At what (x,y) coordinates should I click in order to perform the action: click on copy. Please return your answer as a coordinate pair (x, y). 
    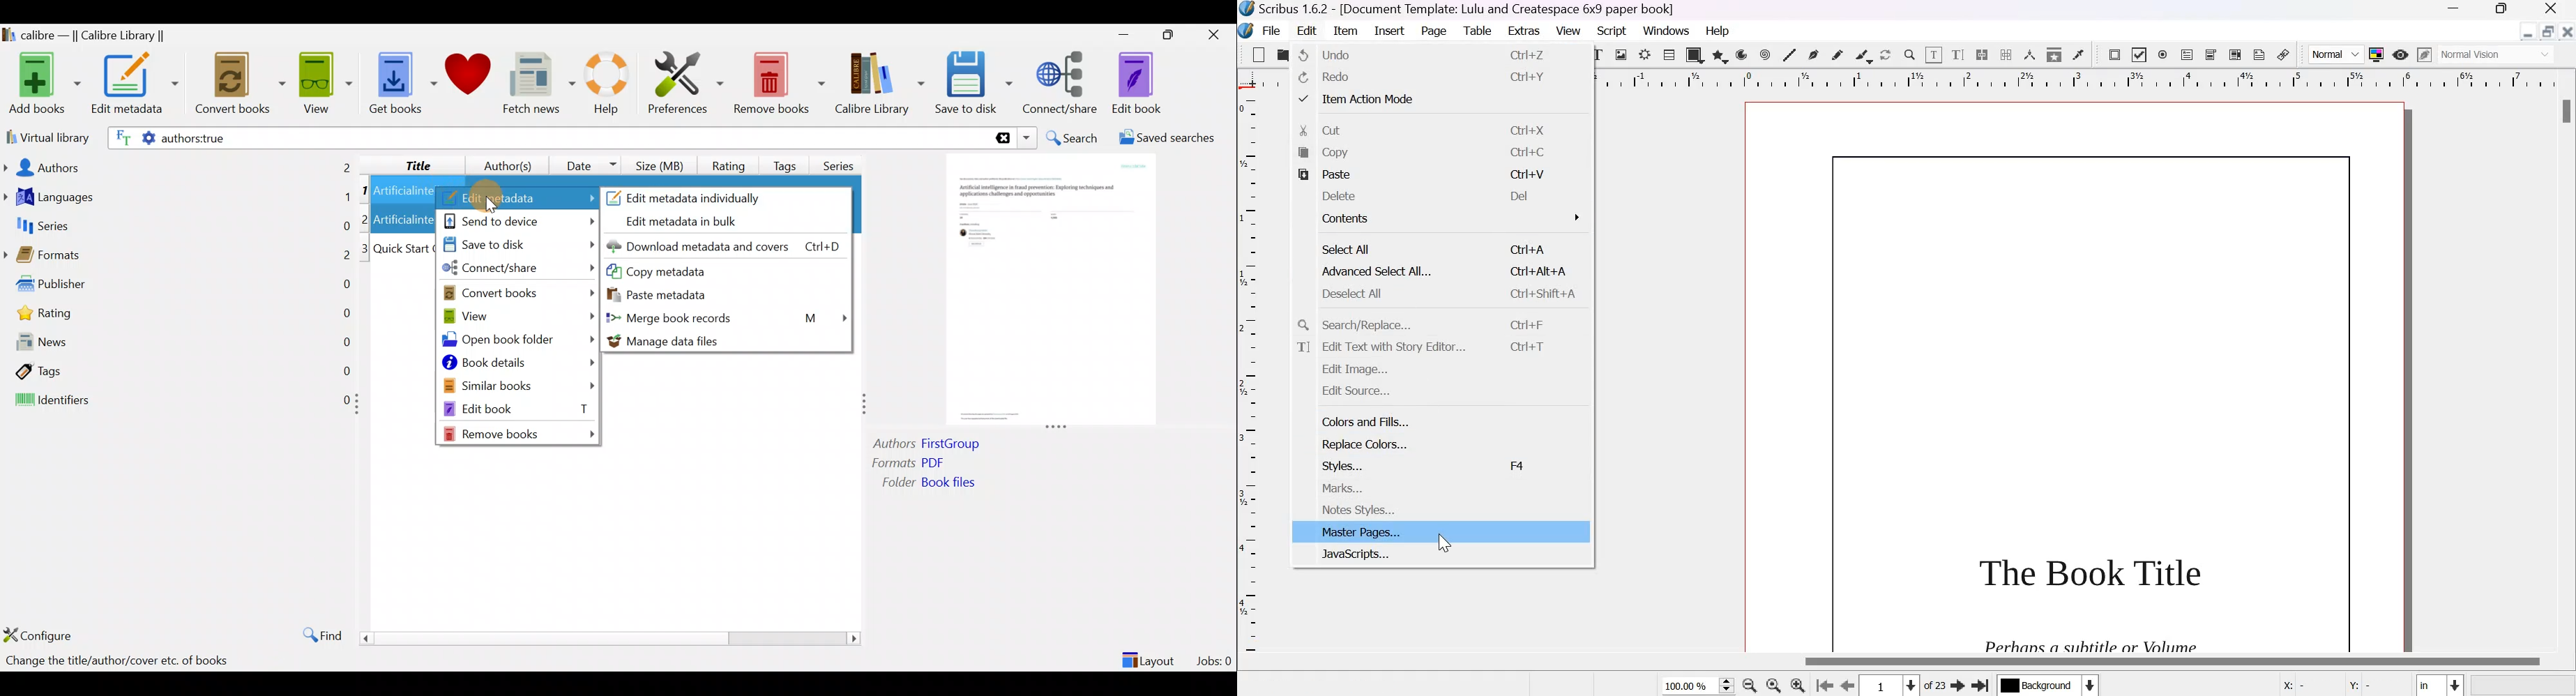
    Looking at the image, I should click on (1303, 152).